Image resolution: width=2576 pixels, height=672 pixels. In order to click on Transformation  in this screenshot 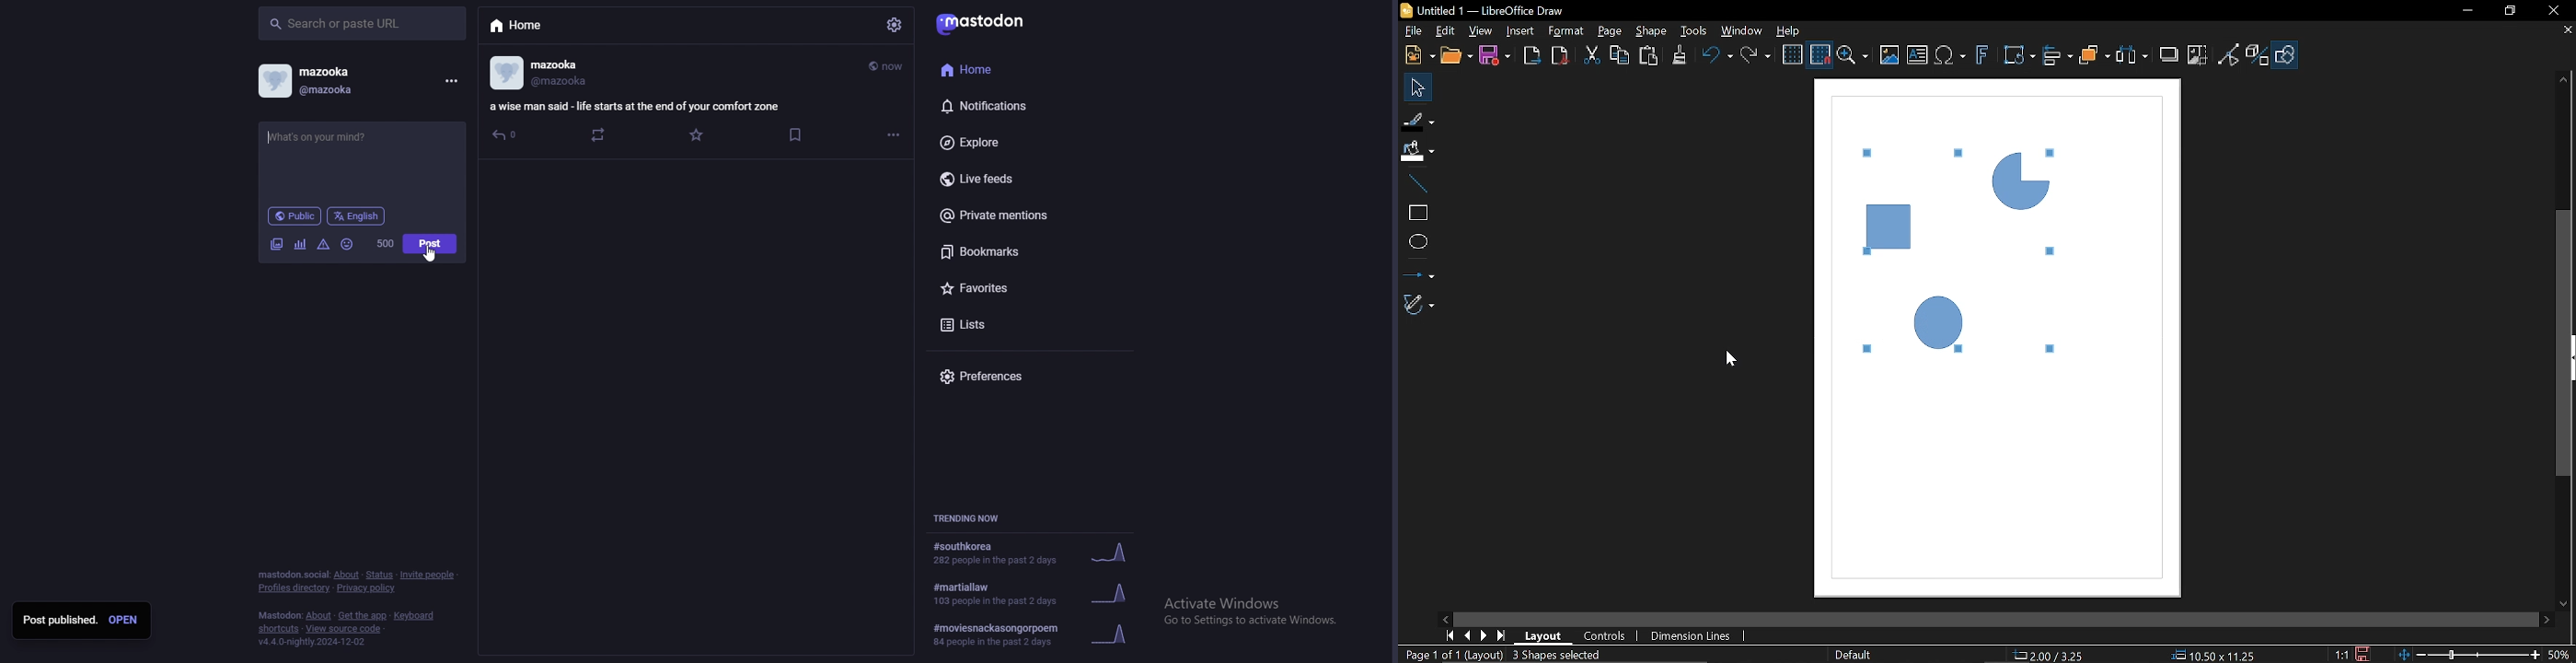, I will do `click(2018, 56)`.